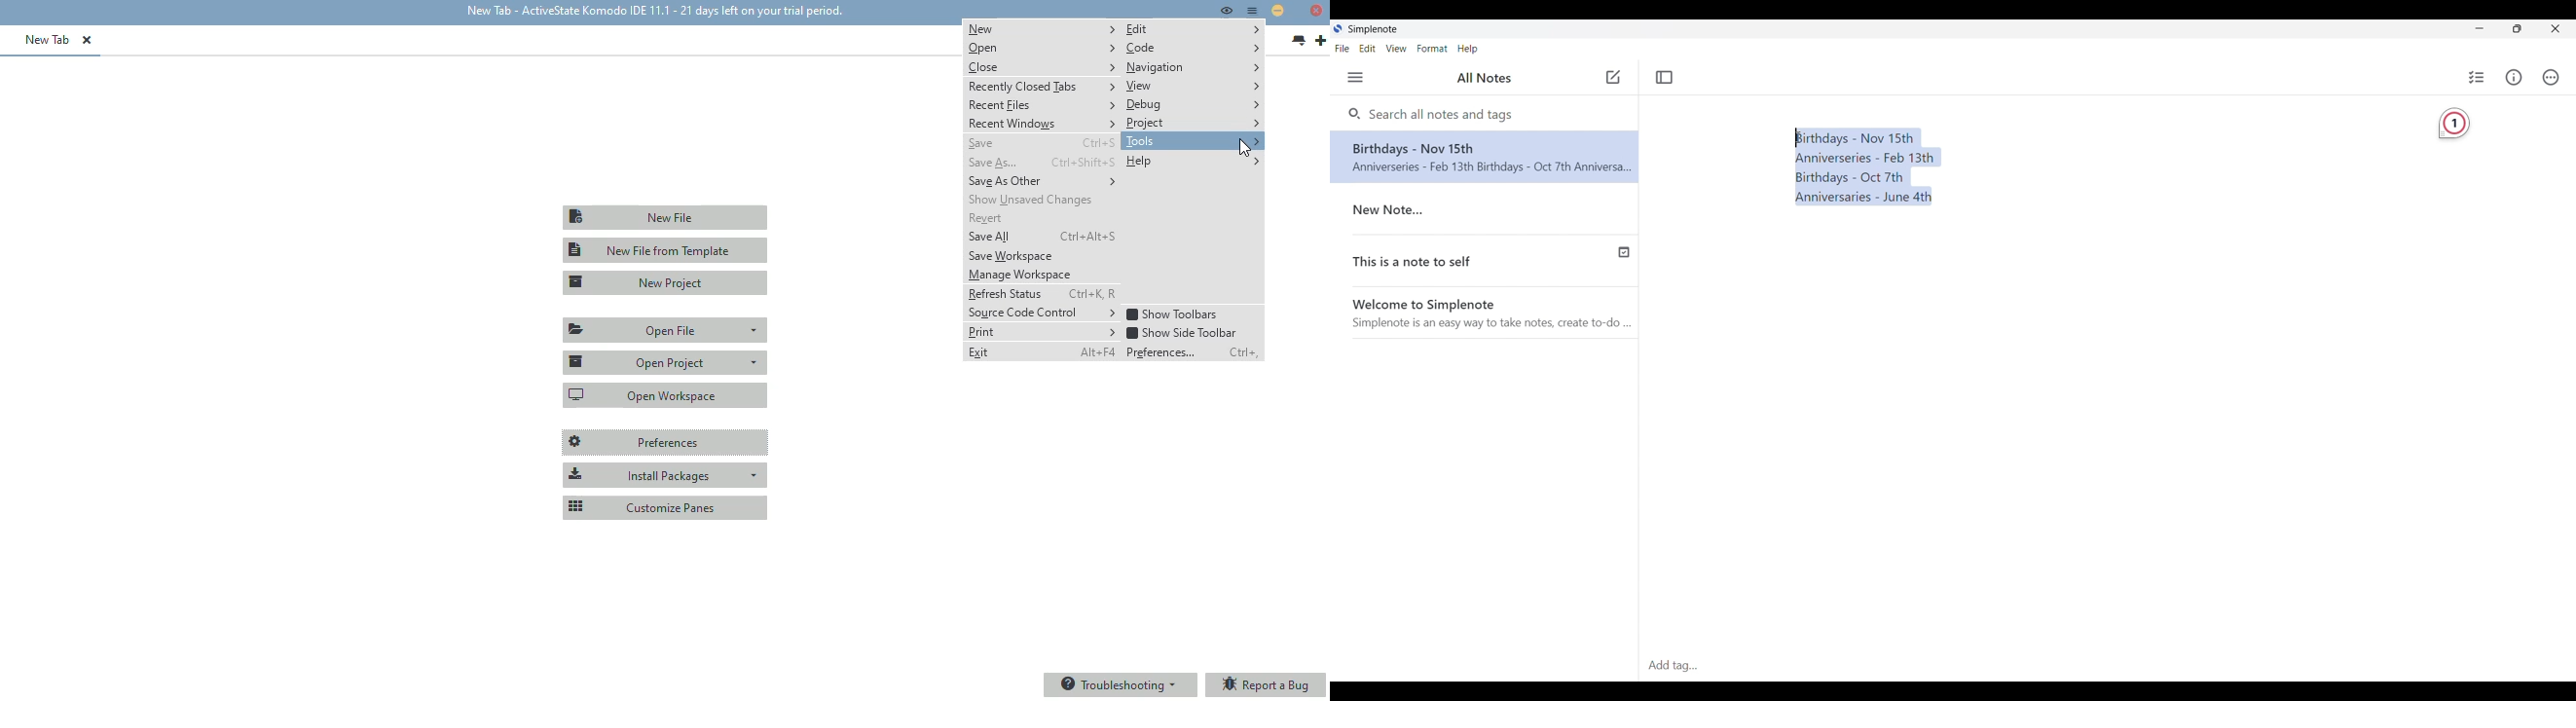  What do you see at coordinates (1432, 48) in the screenshot?
I see `Format menu` at bounding box center [1432, 48].